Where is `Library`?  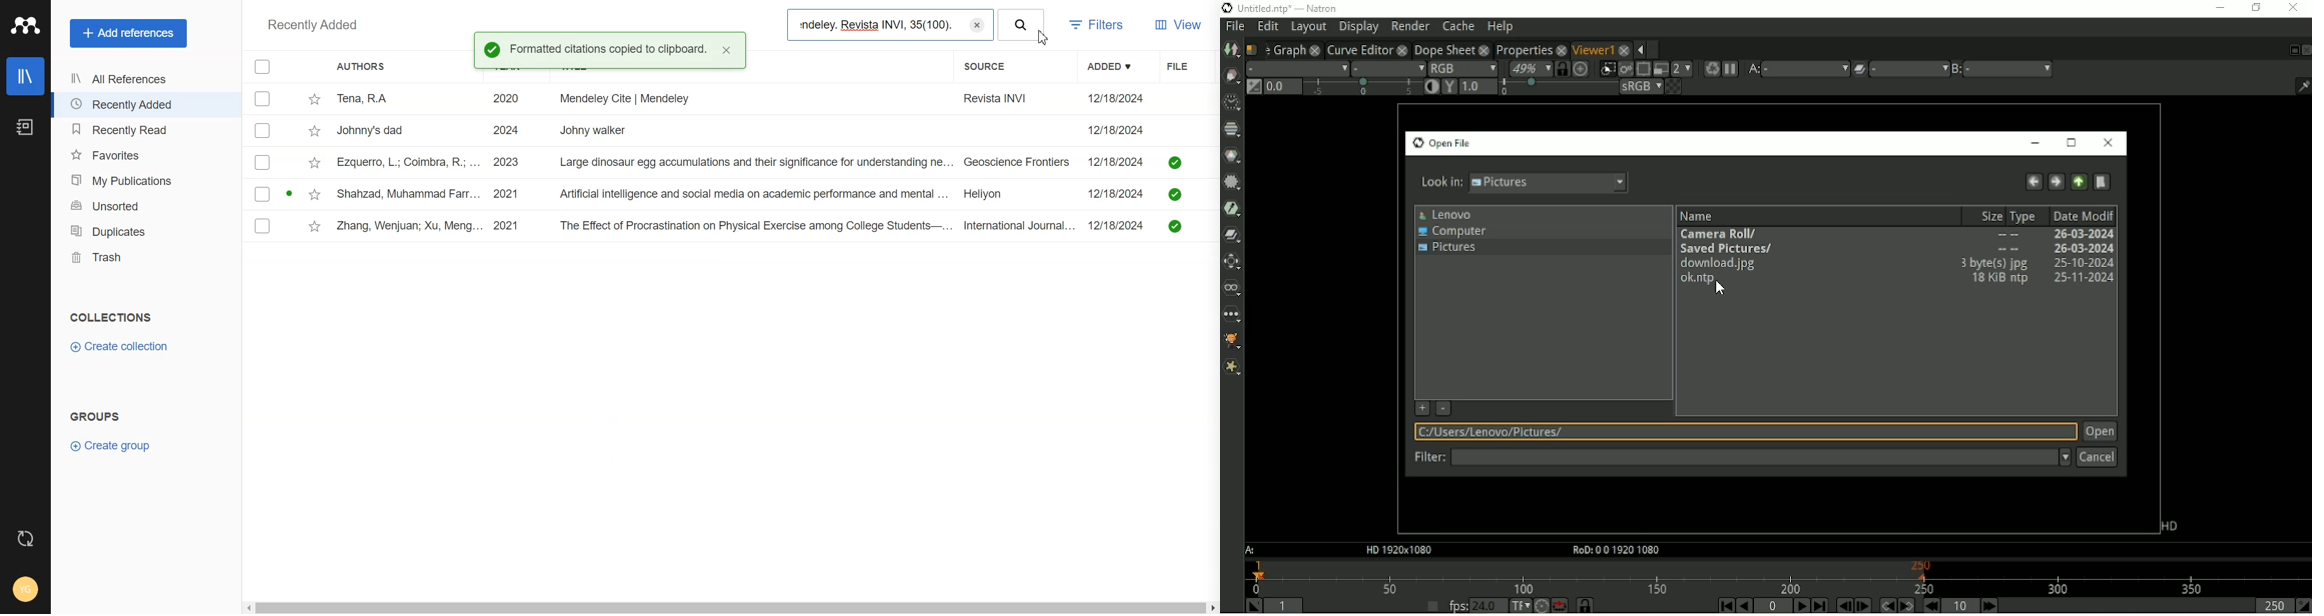
Library is located at coordinates (26, 76).